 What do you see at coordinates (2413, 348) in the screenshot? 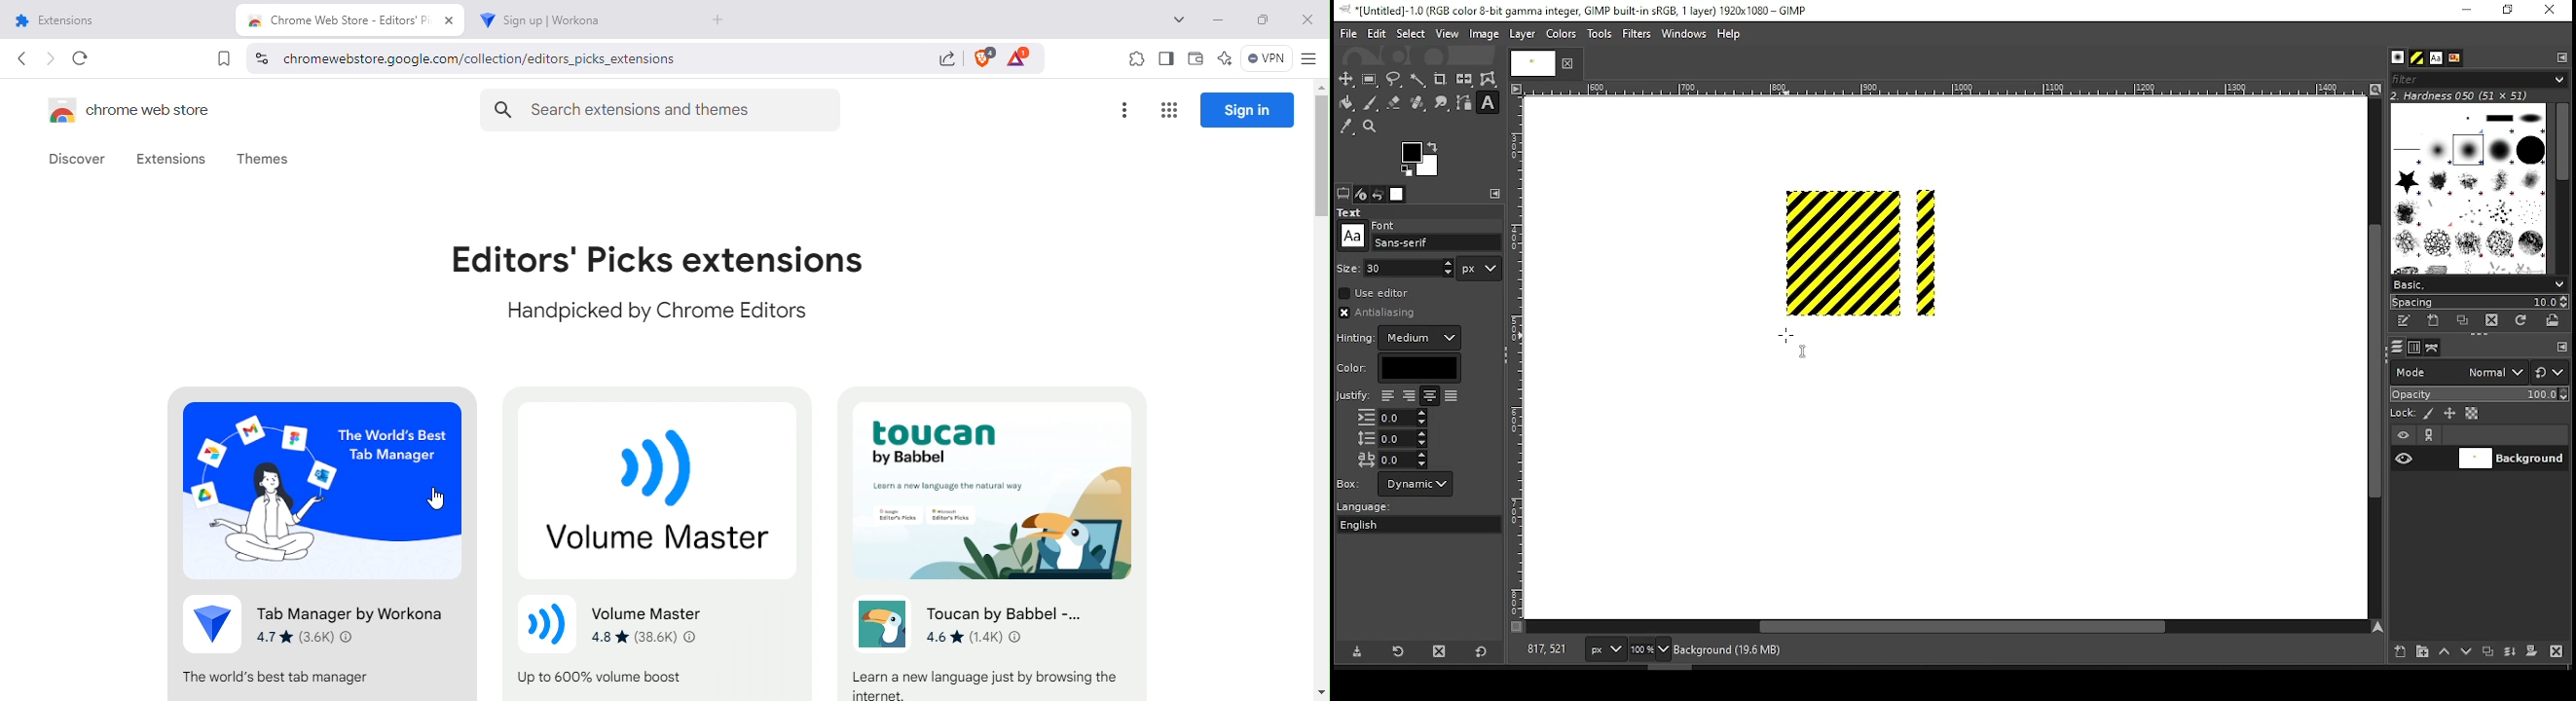
I see `channels` at bounding box center [2413, 348].